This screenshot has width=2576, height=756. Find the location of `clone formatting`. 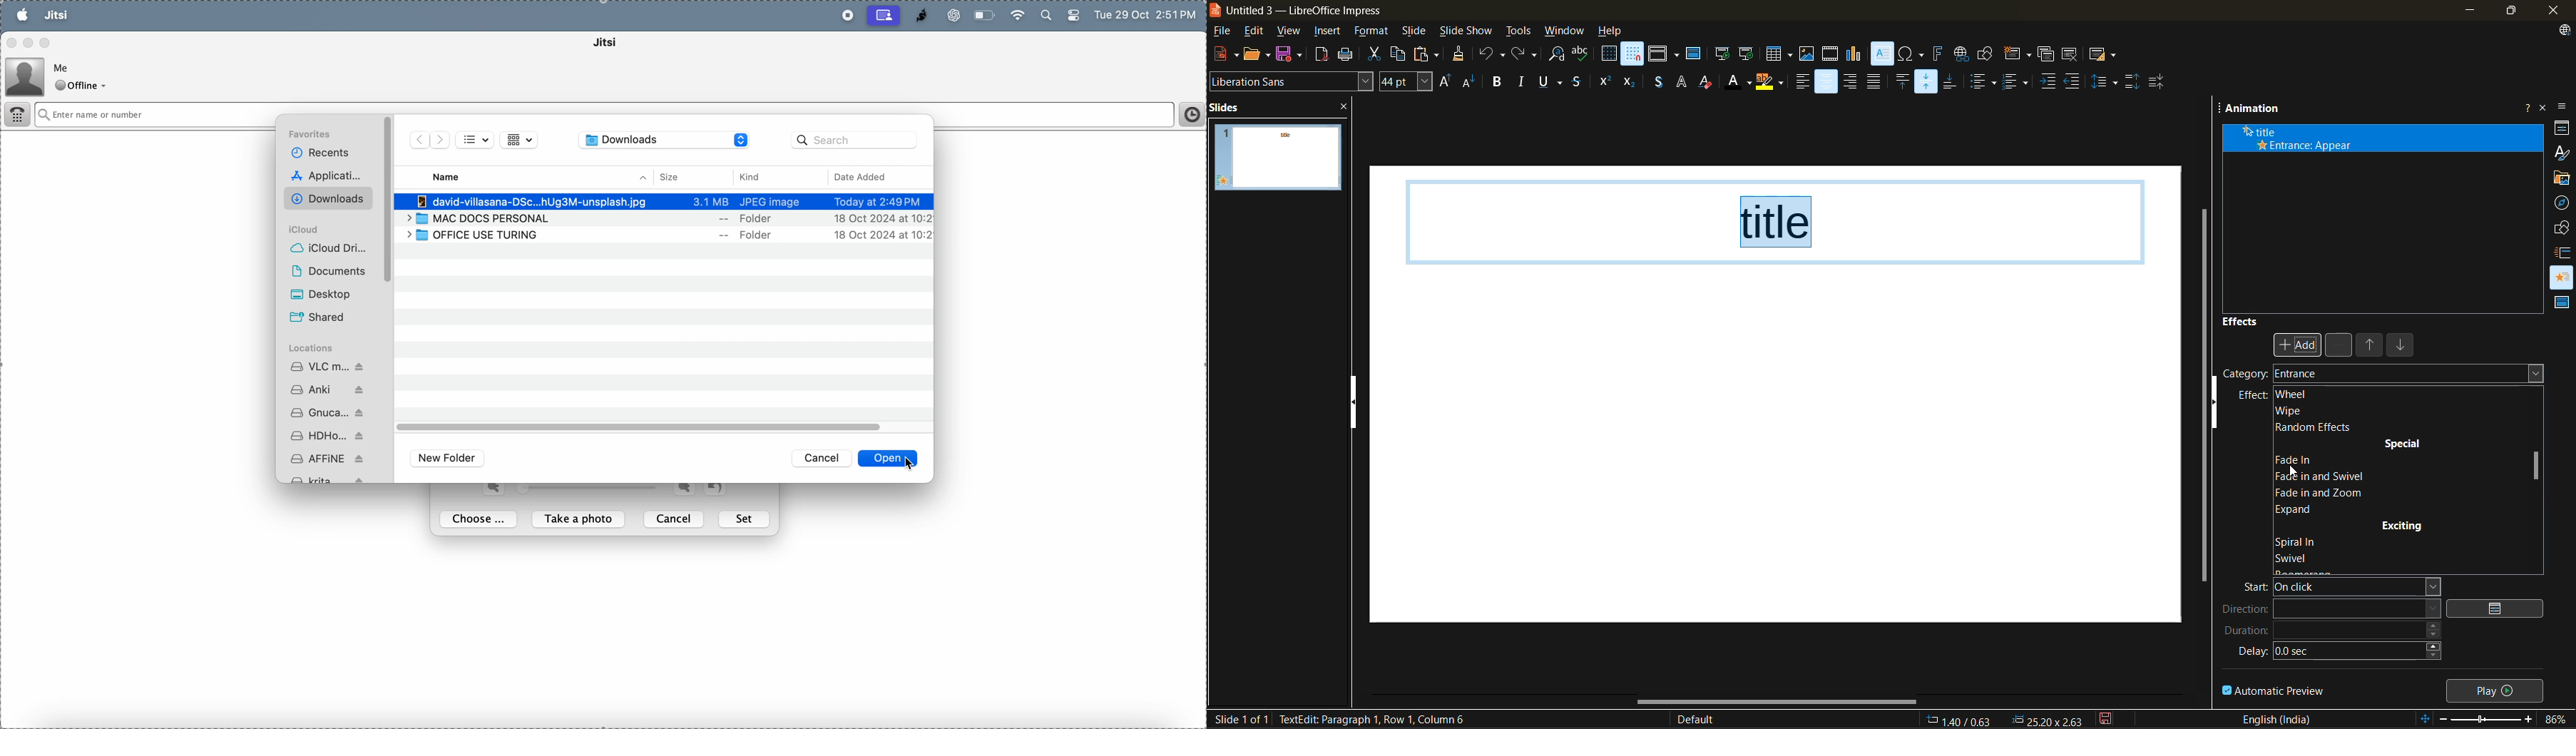

clone formatting is located at coordinates (1460, 55).